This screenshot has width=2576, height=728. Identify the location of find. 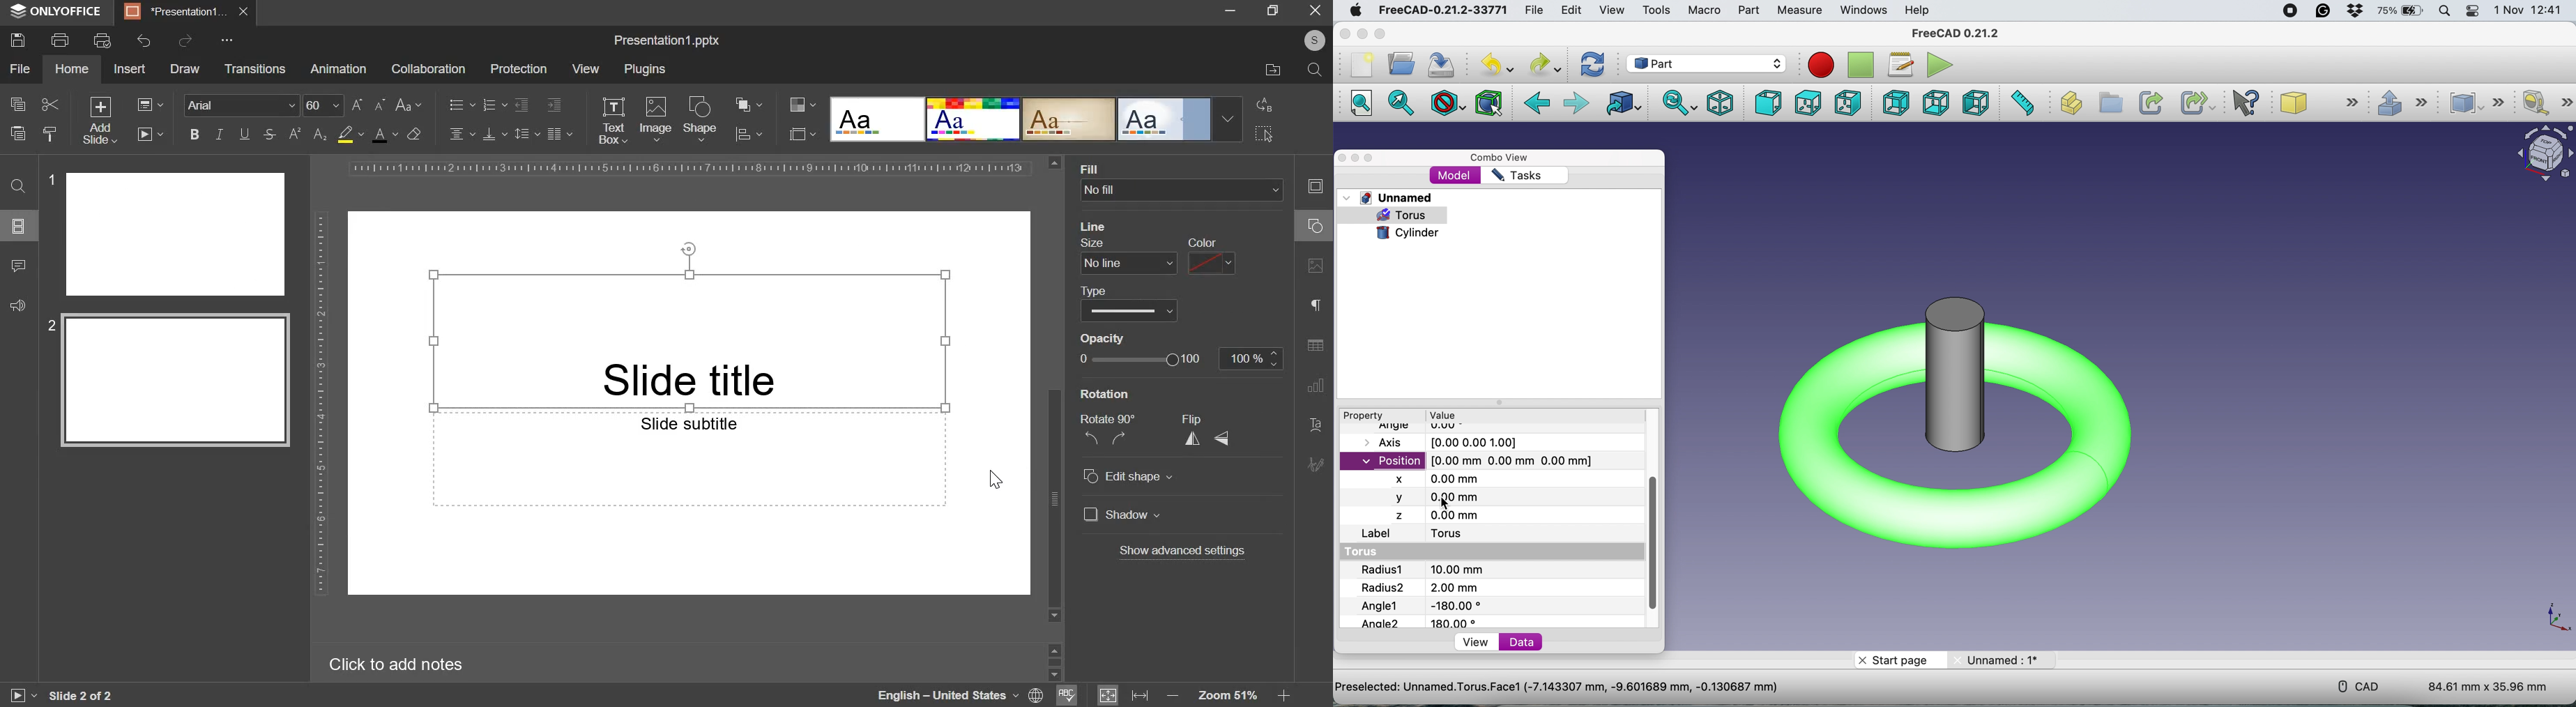
(17, 185).